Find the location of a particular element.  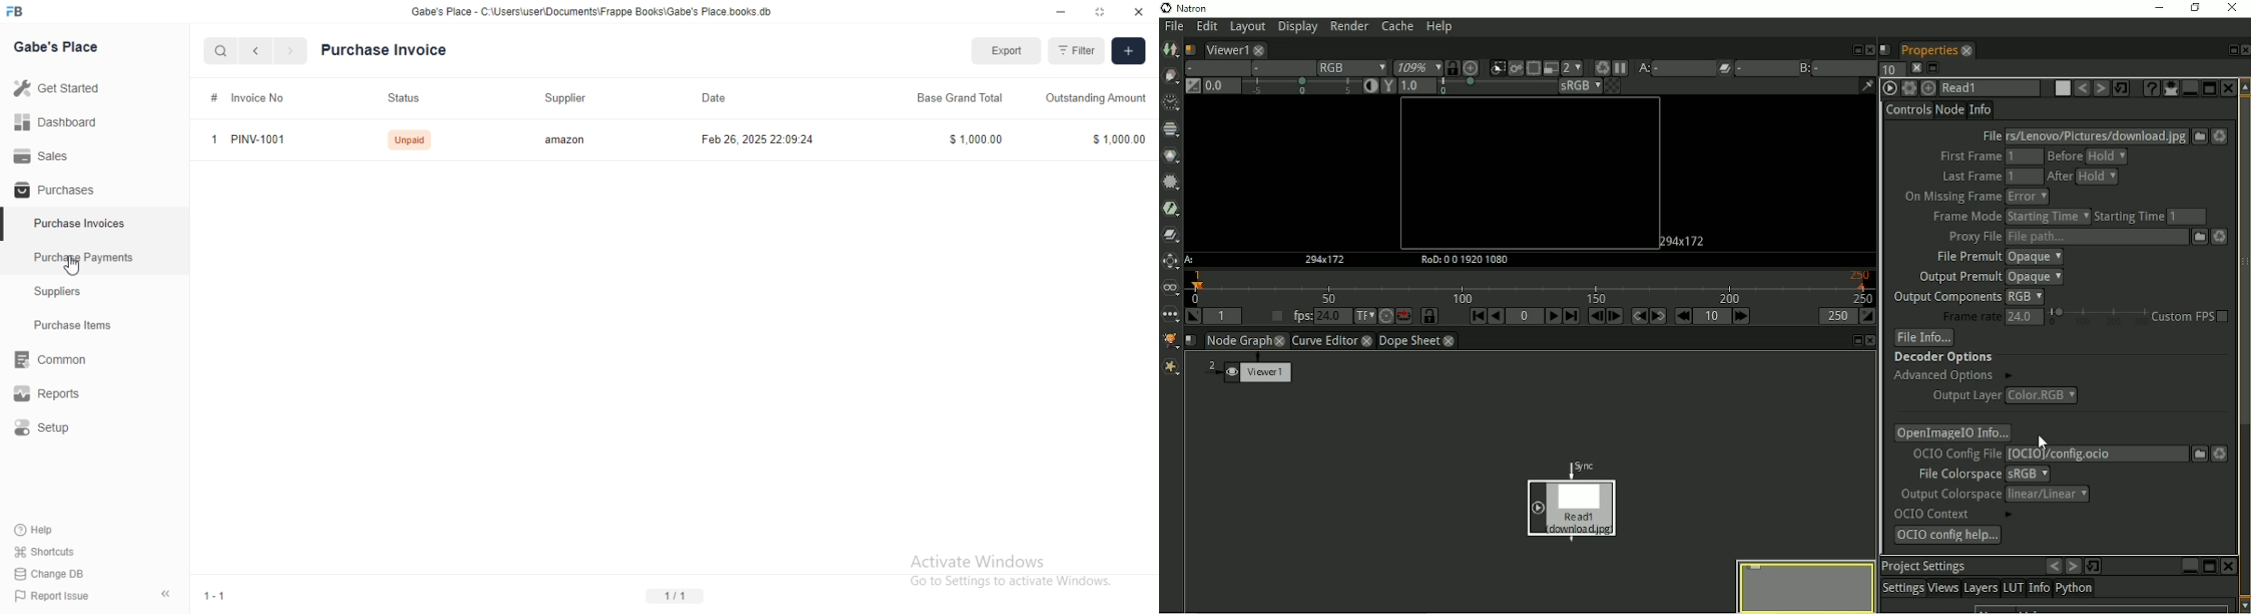

close is located at coordinates (1139, 12).